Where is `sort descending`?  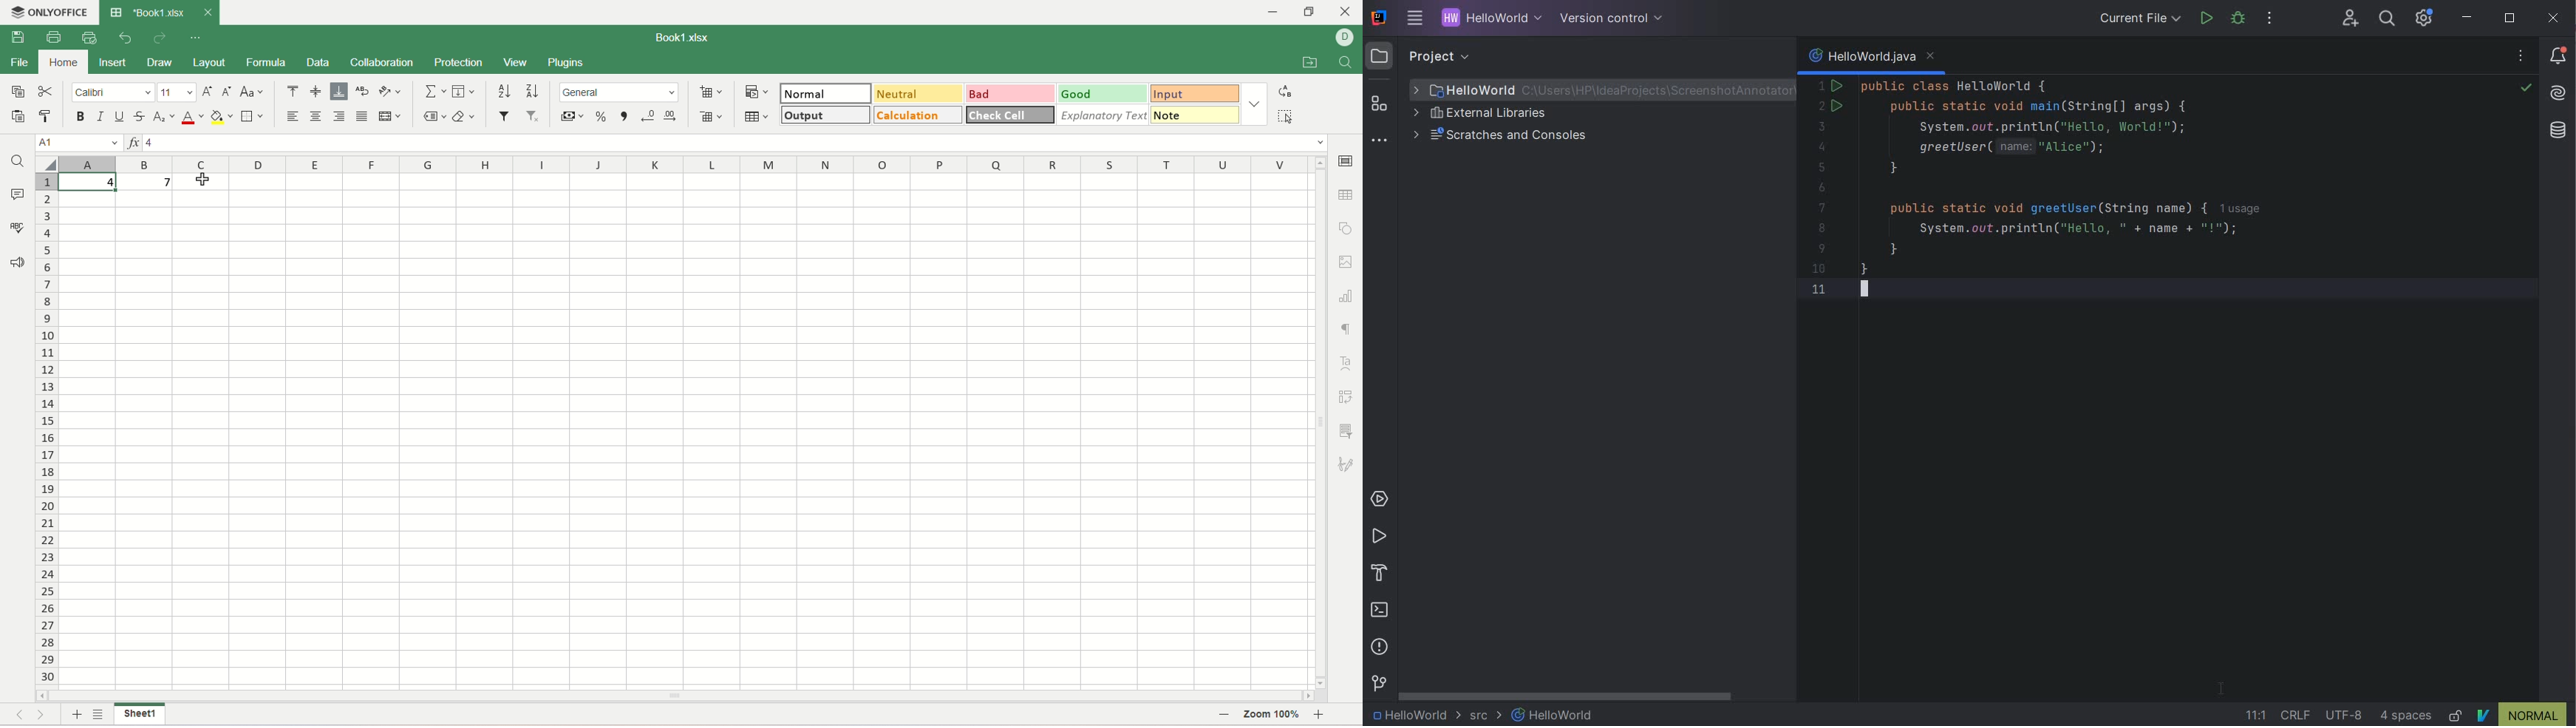 sort descending is located at coordinates (530, 91).